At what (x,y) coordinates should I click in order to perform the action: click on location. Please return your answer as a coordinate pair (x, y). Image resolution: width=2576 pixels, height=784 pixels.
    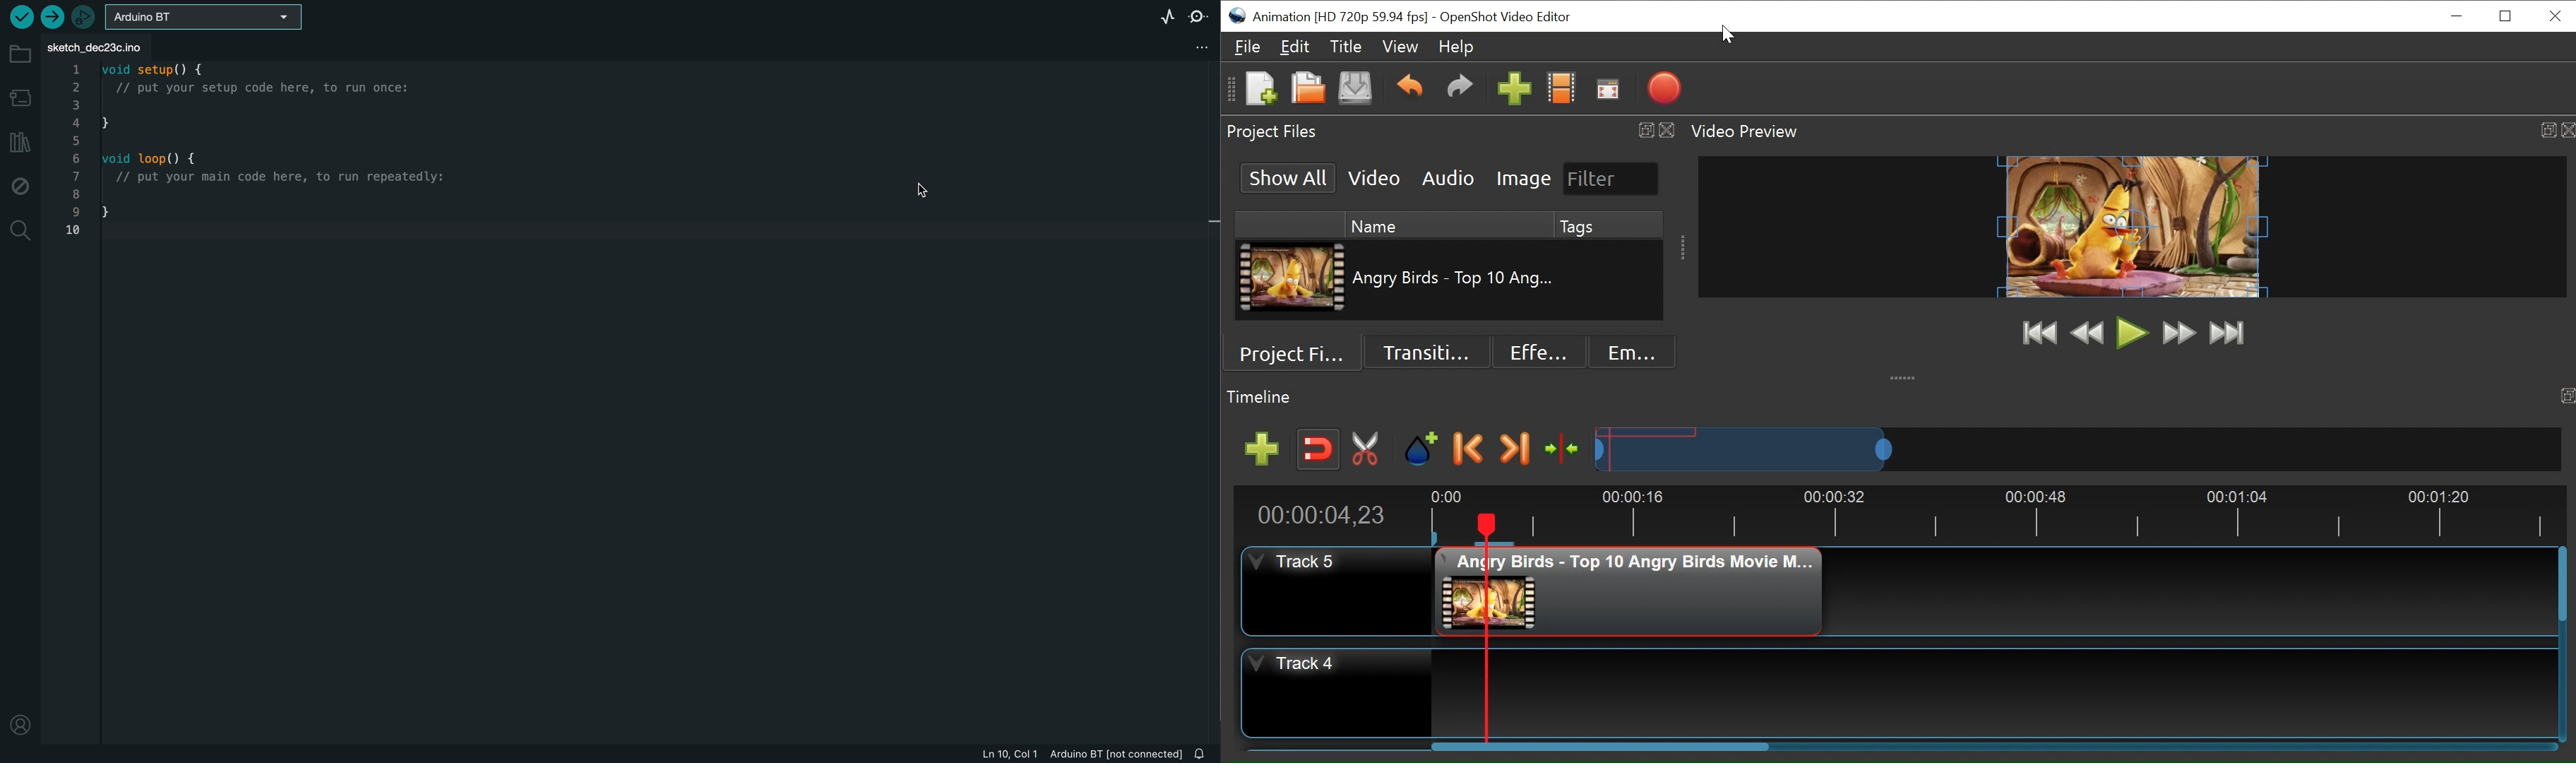
    Looking at the image, I should click on (20, 727).